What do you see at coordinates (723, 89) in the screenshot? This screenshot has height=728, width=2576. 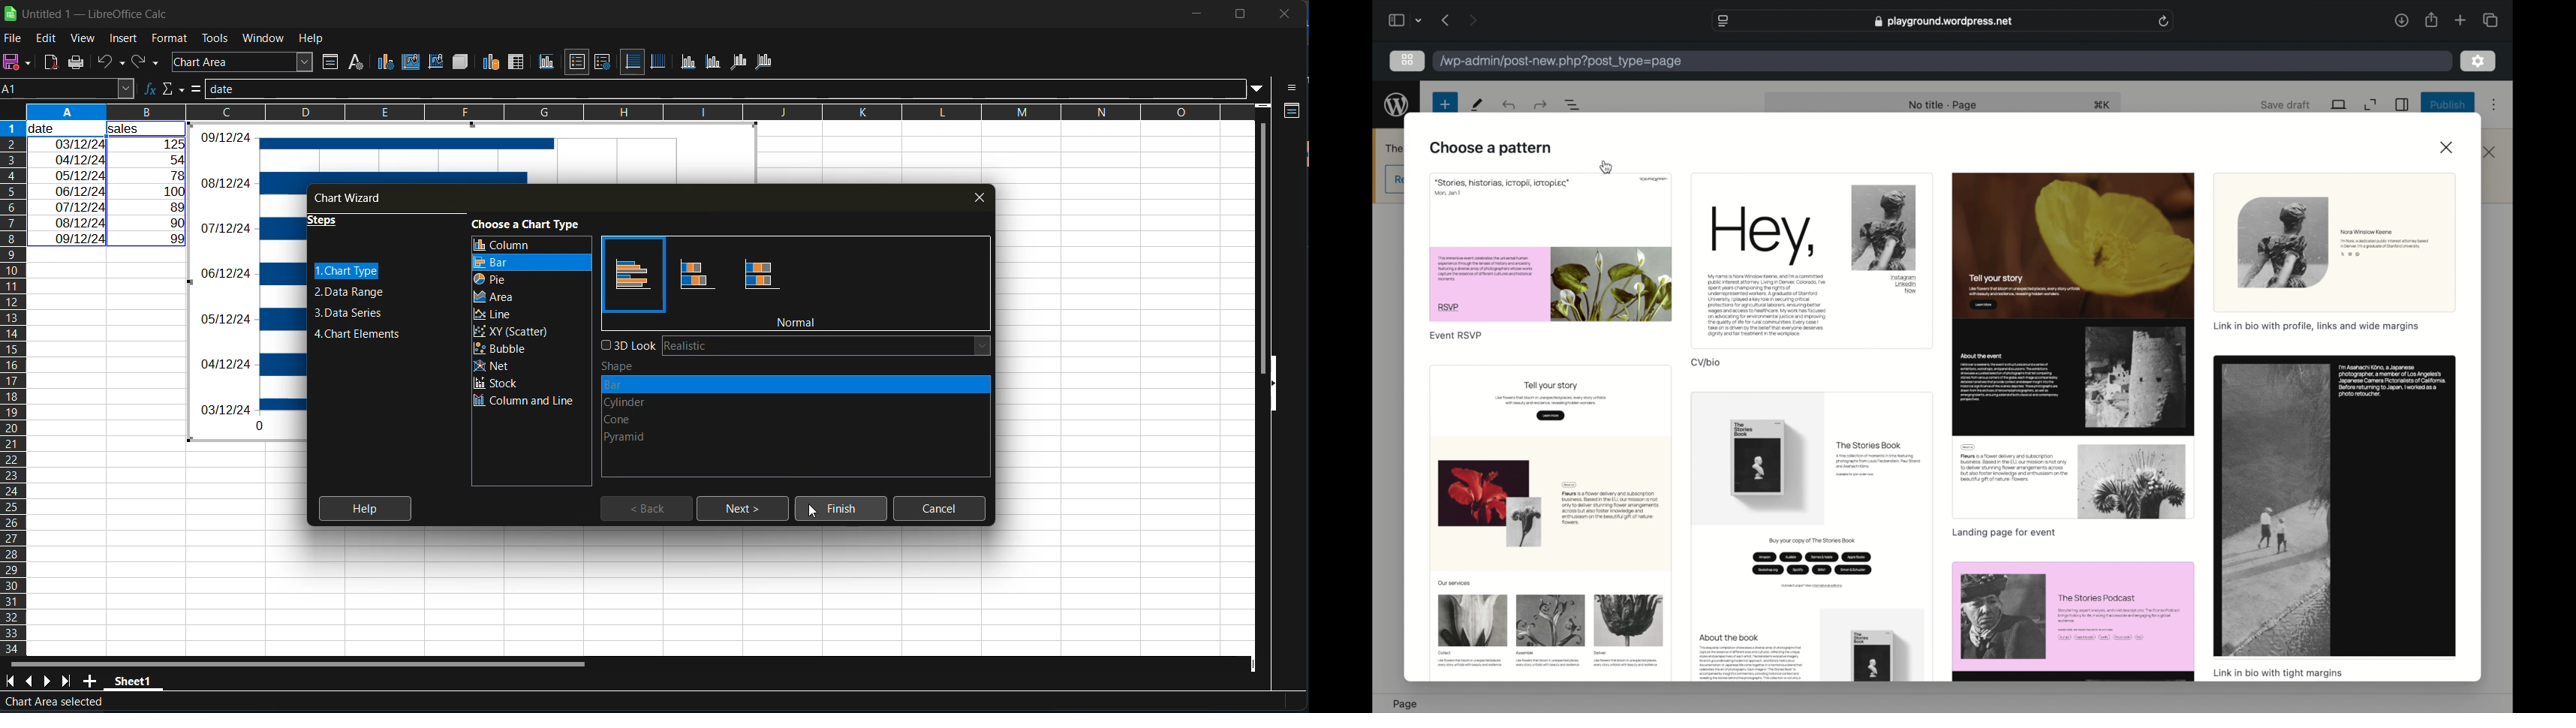 I see `input line` at bounding box center [723, 89].